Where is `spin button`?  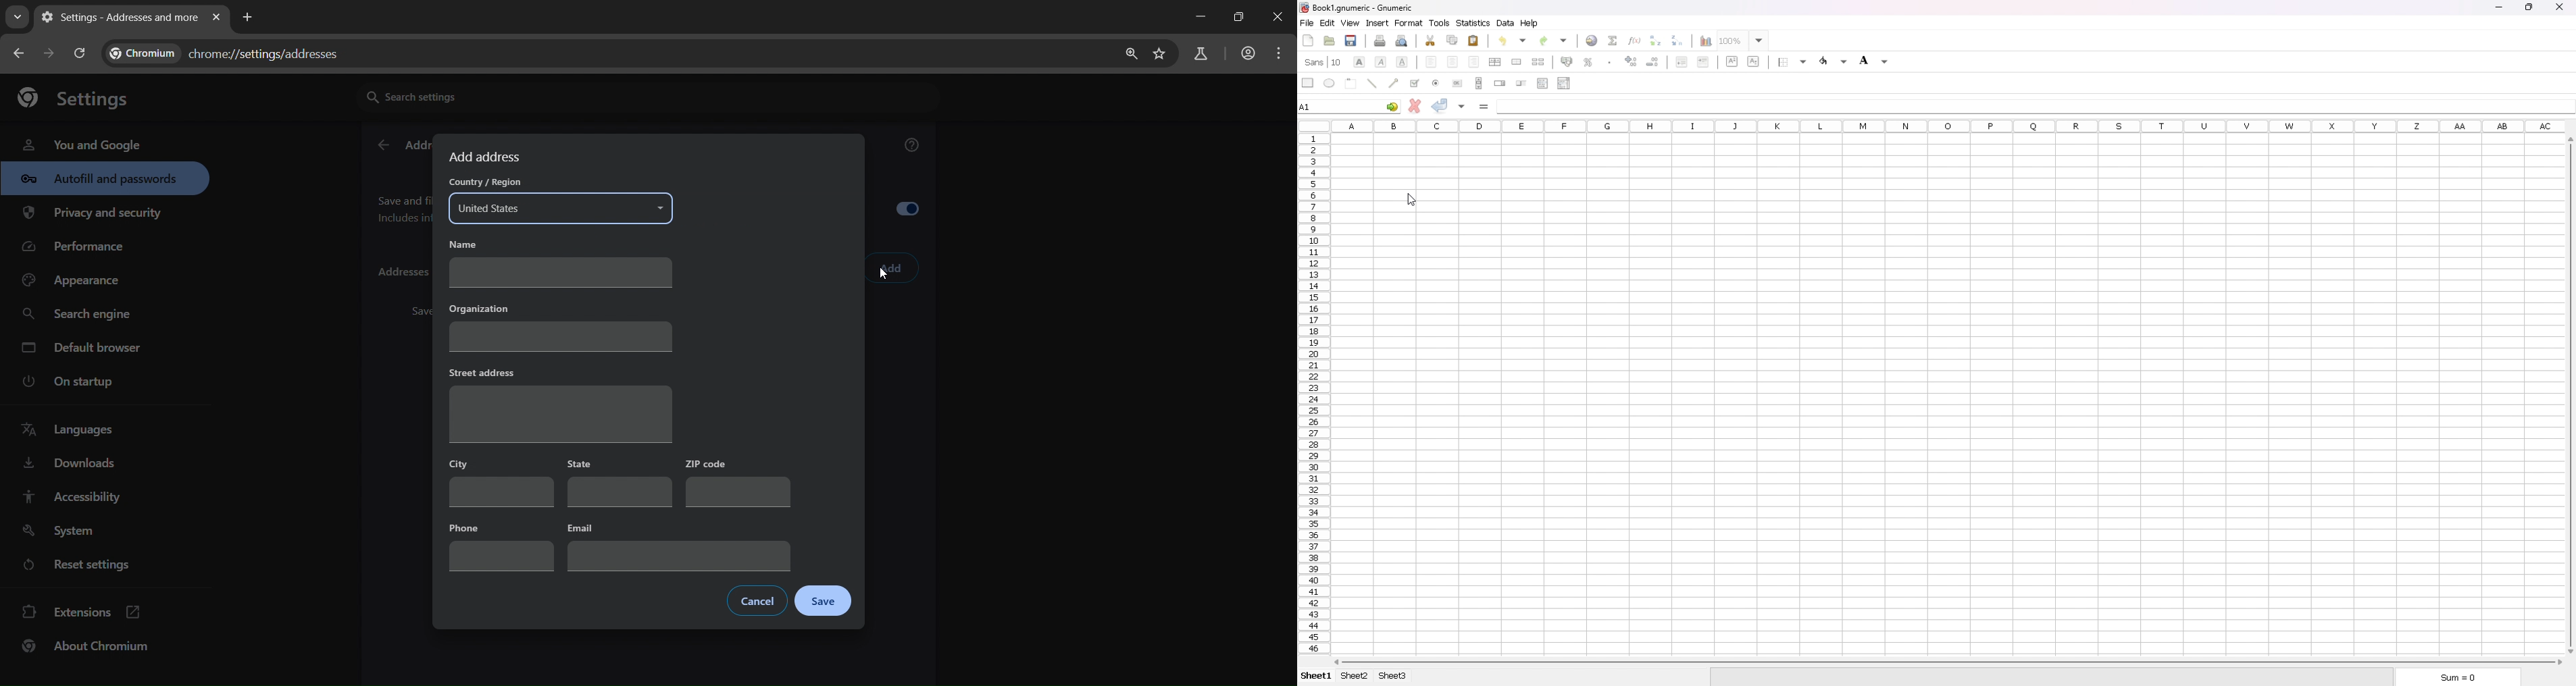 spin button is located at coordinates (1500, 84).